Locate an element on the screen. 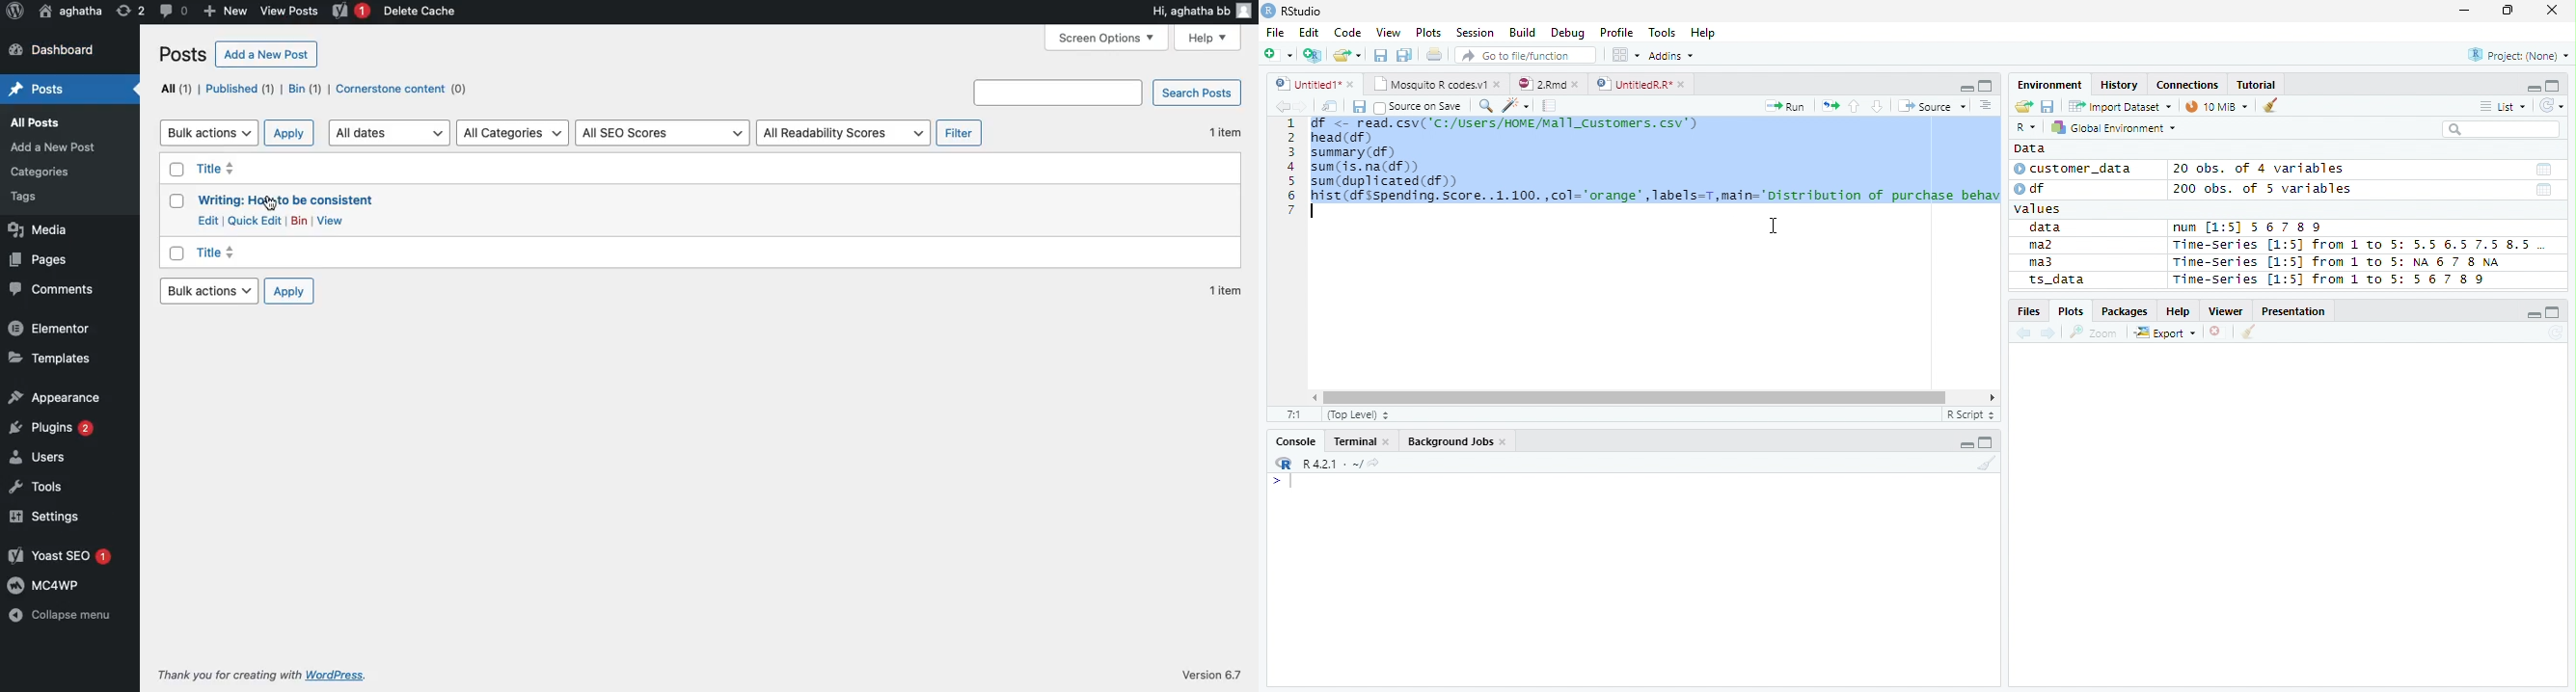 The height and width of the screenshot is (700, 2576). Refresh is located at coordinates (2552, 103).